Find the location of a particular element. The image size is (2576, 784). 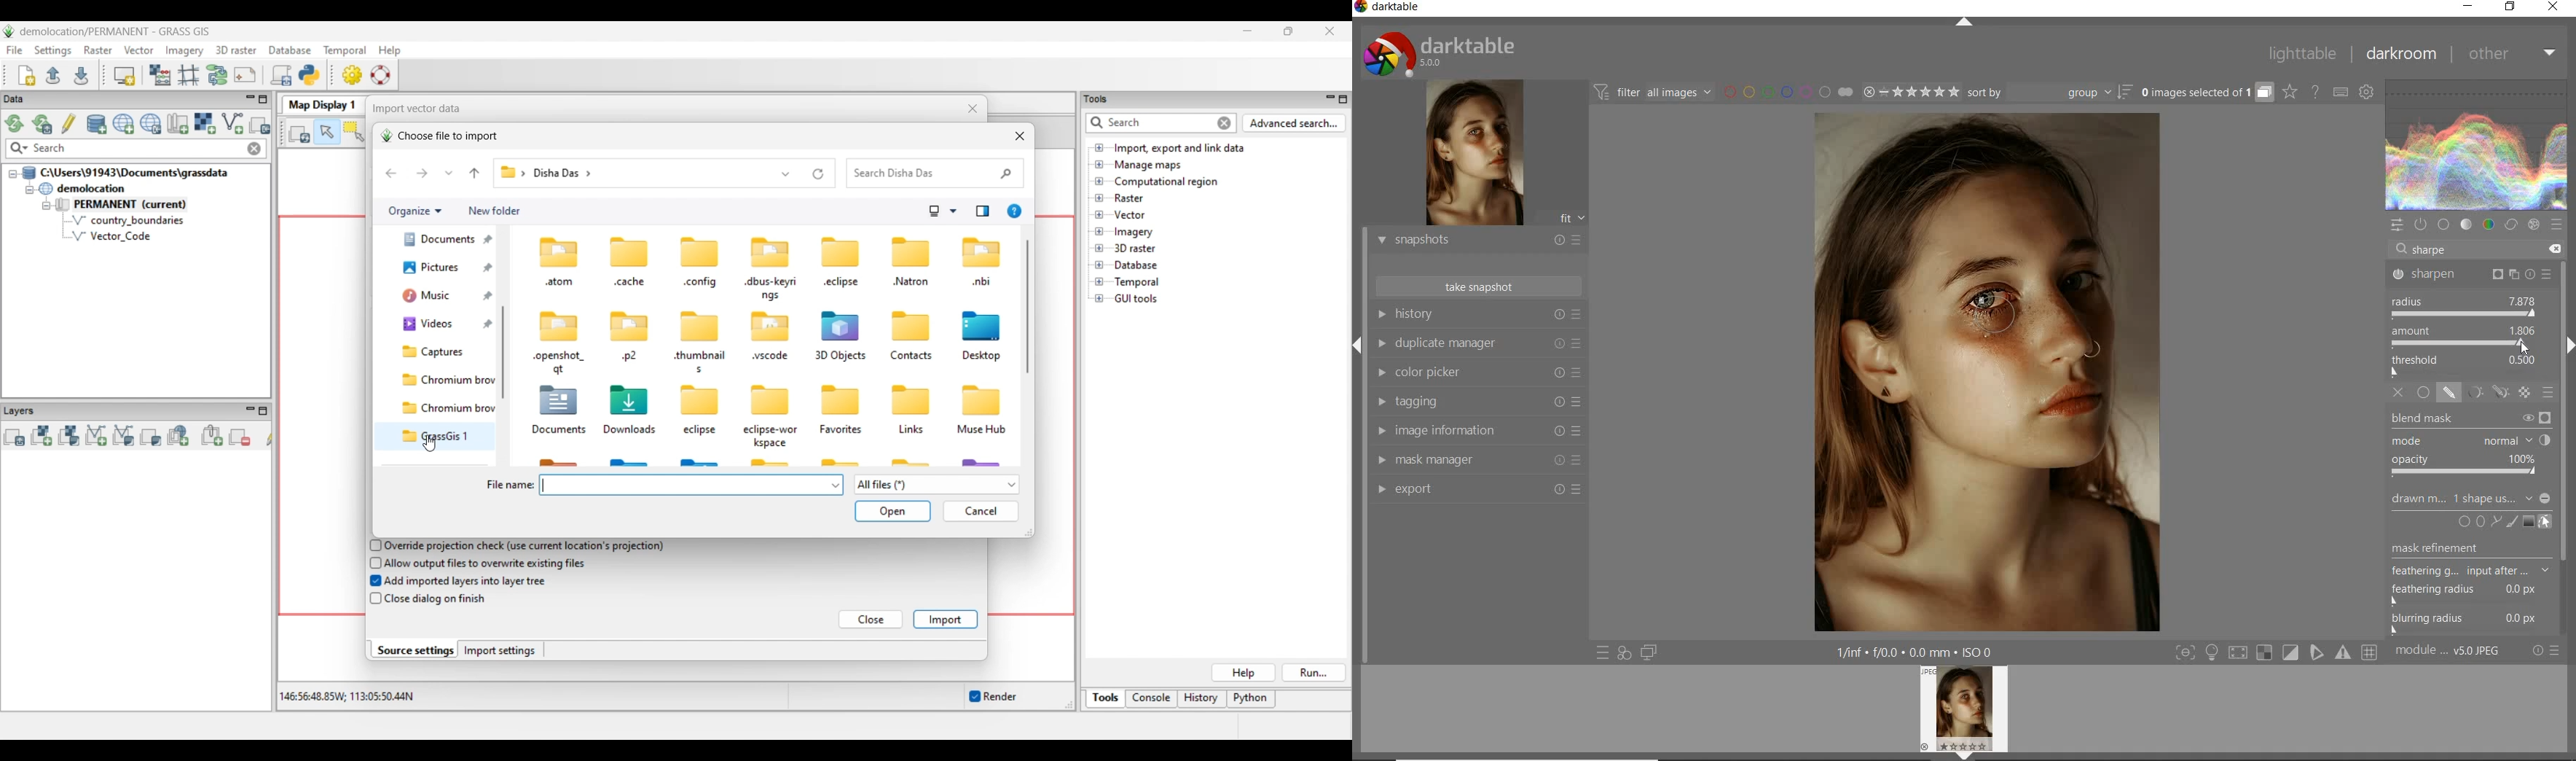

OPACITY is located at coordinates (2467, 467).